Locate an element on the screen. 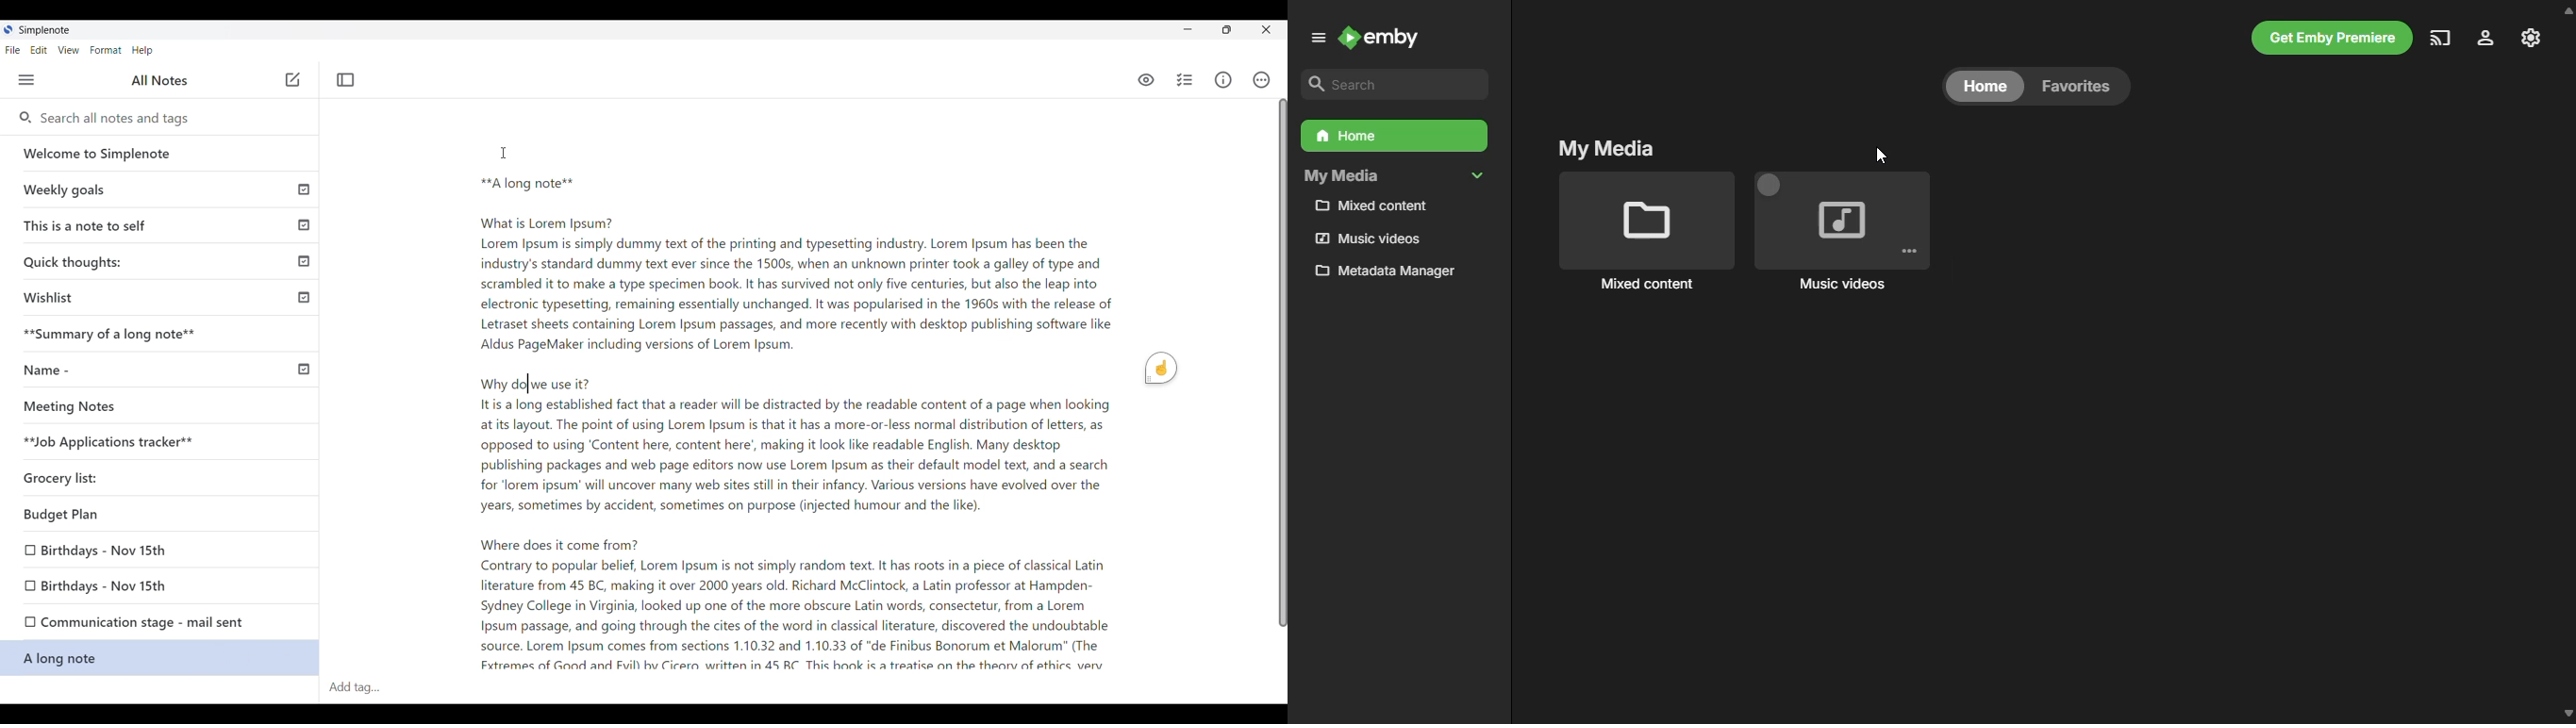 This screenshot has height=728, width=2576. Wishlist is located at coordinates (162, 296).